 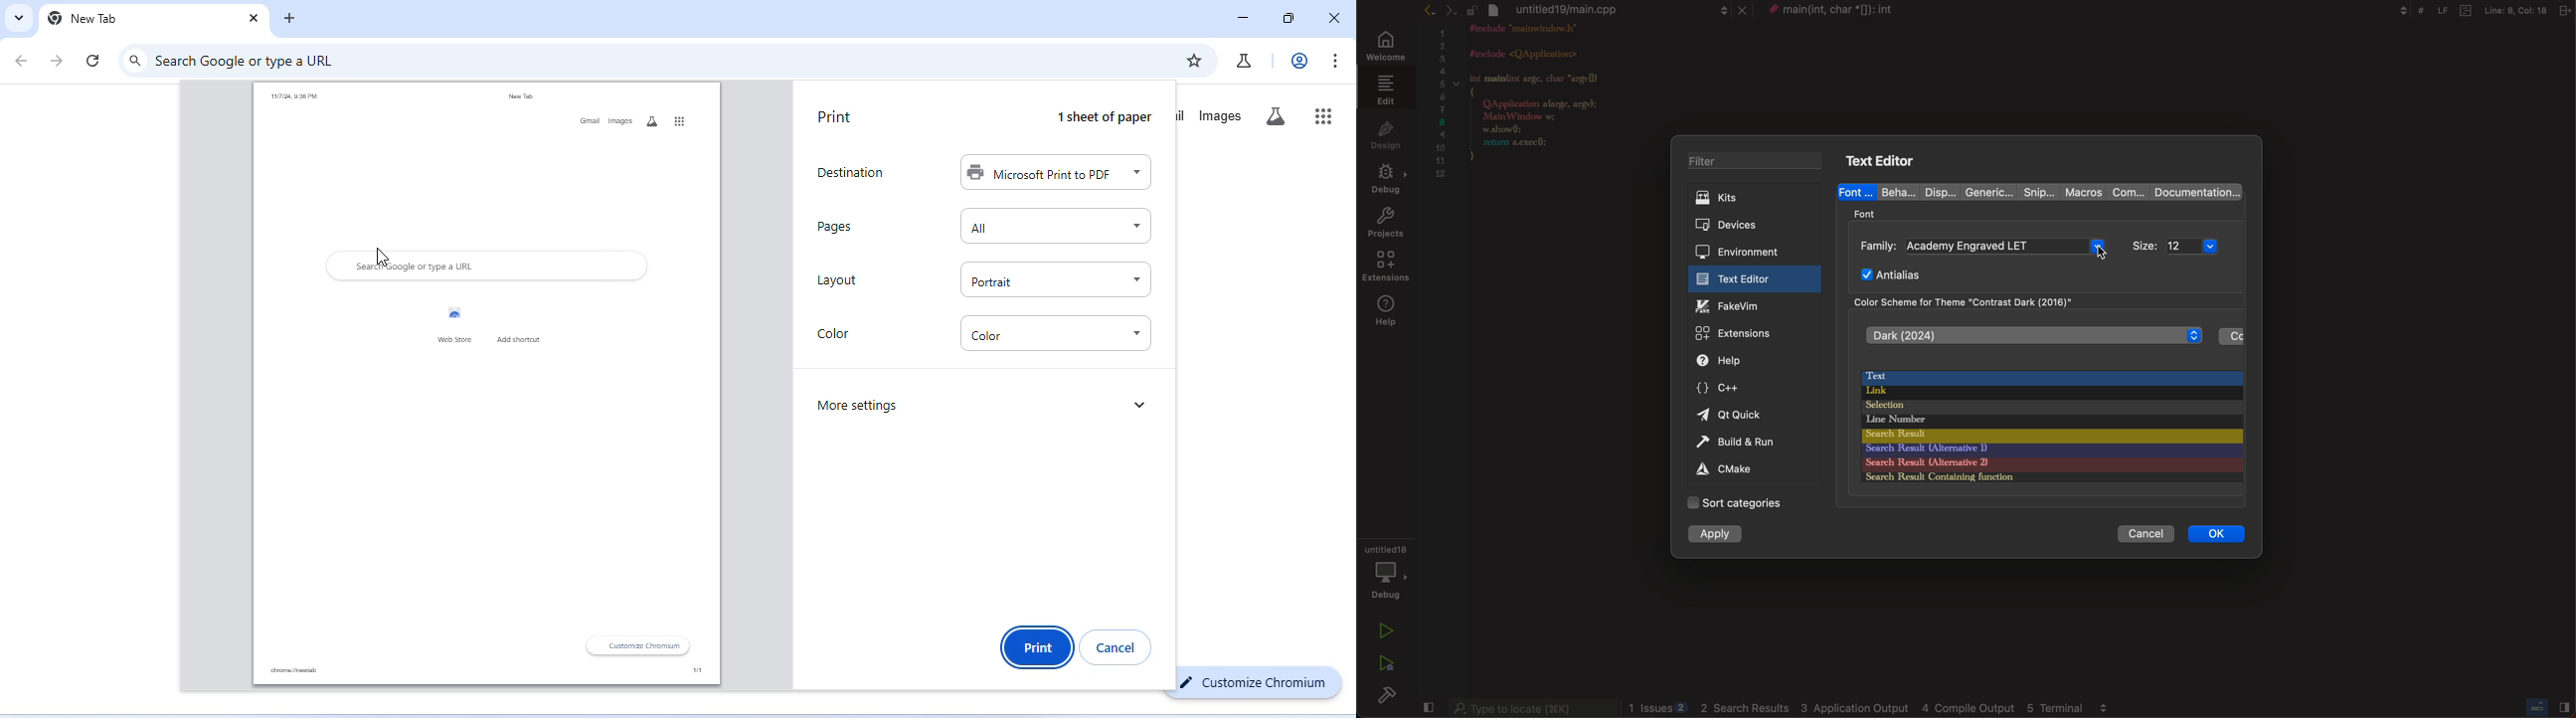 I want to click on cancel, so click(x=2141, y=533).